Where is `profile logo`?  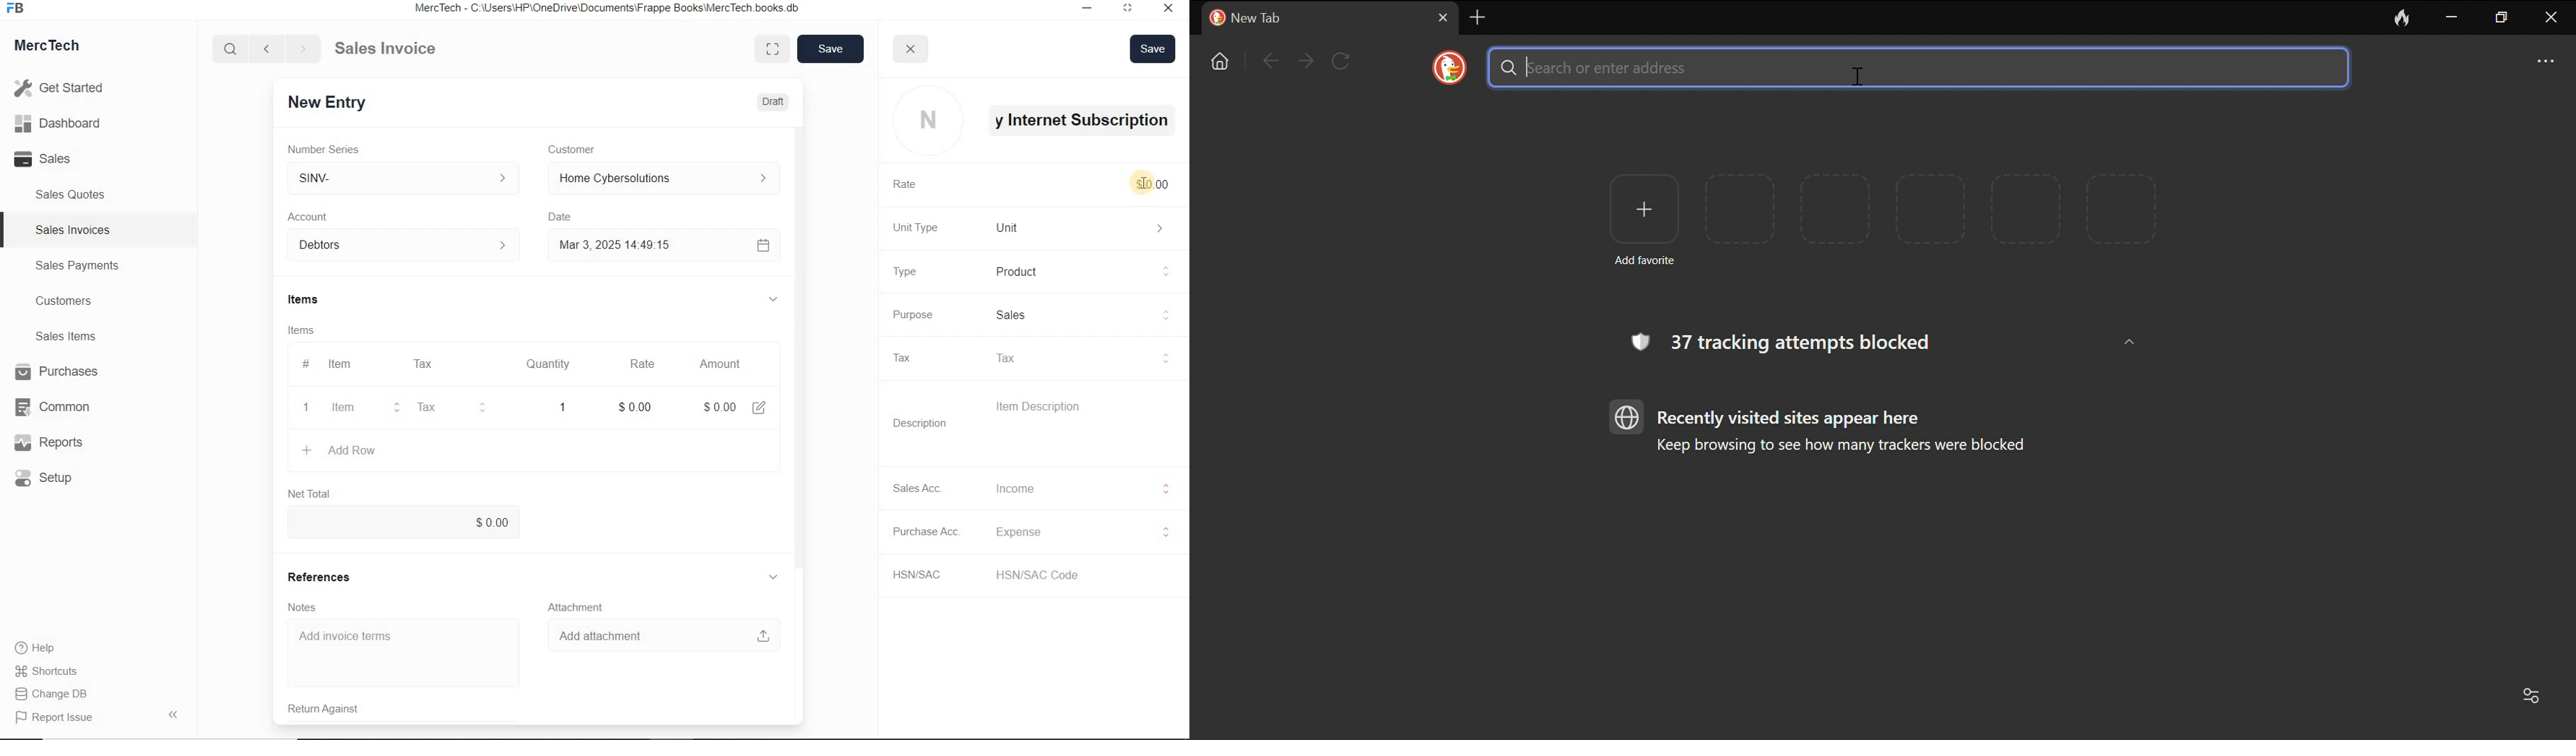 profile logo is located at coordinates (928, 121).